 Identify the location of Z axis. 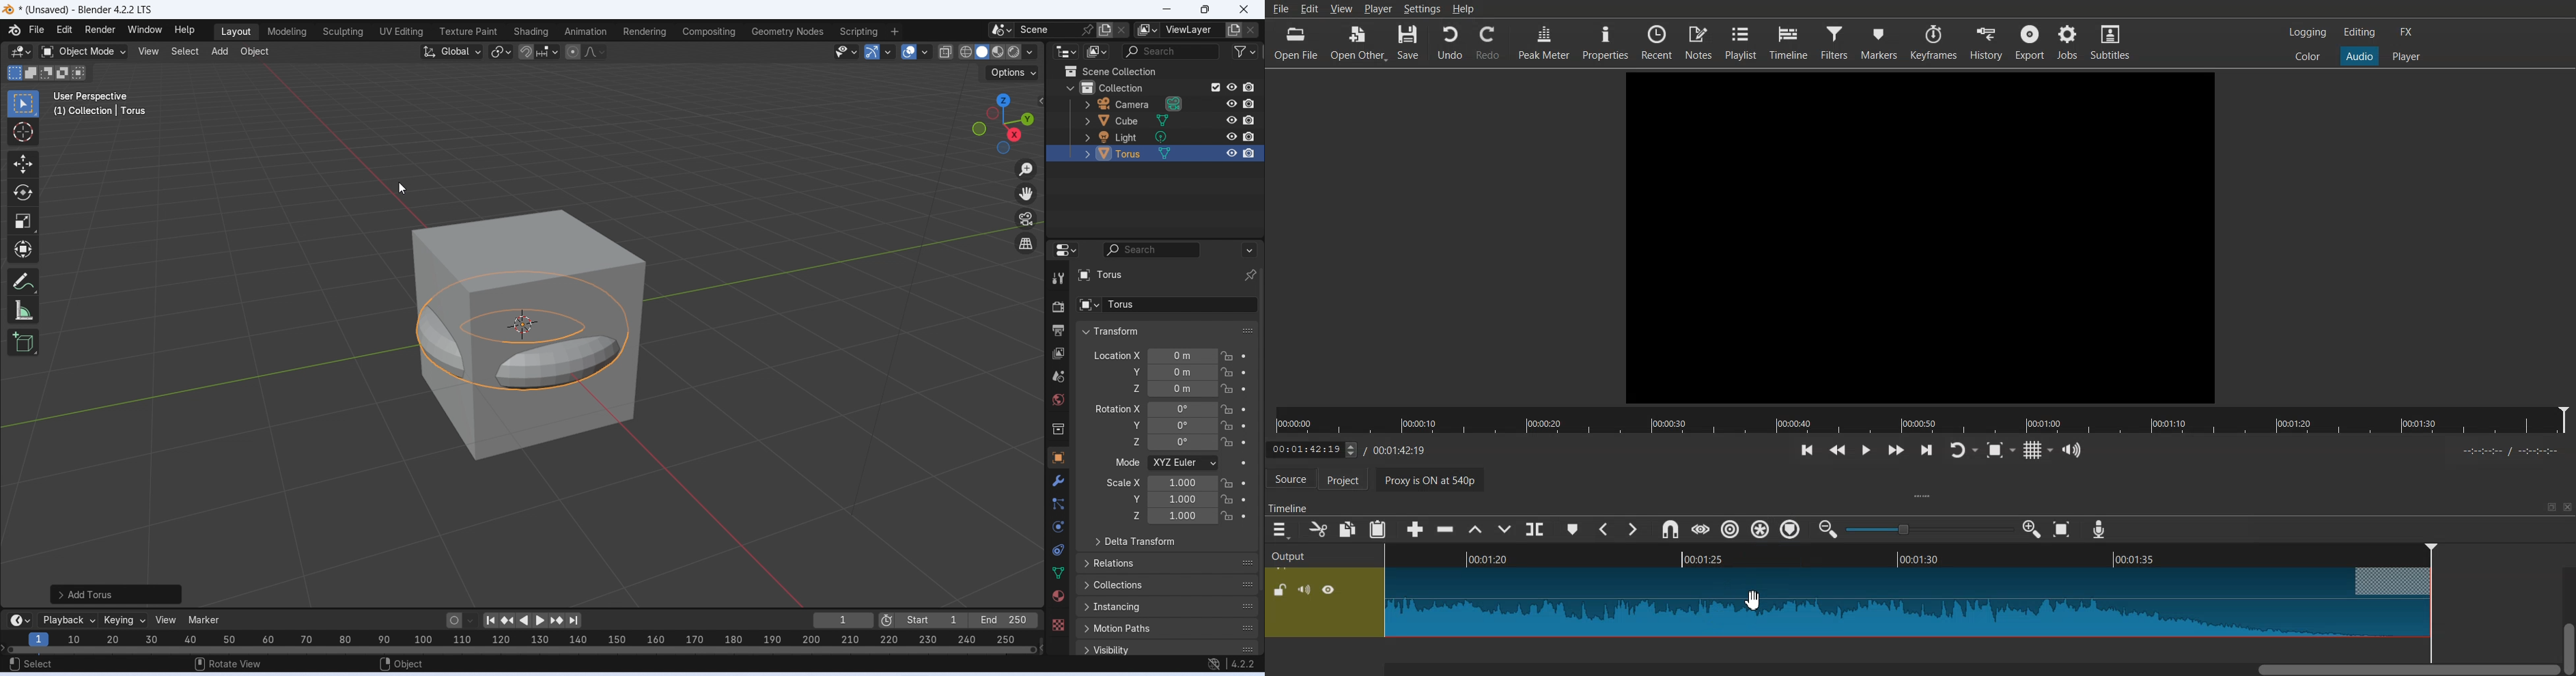
(1199, 389).